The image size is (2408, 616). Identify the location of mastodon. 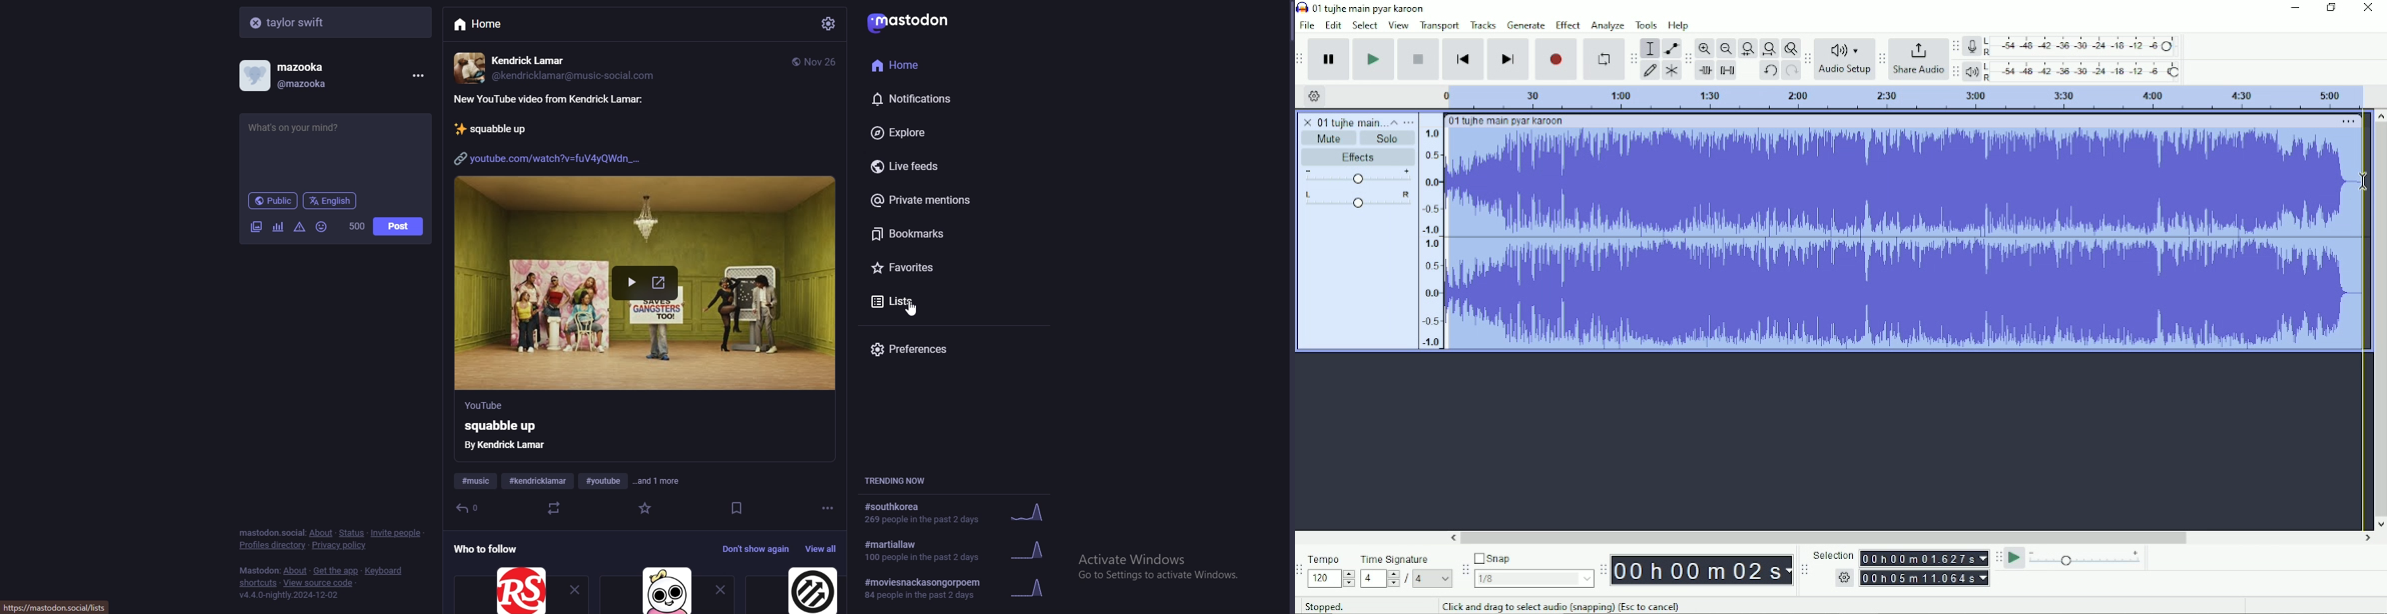
(918, 22).